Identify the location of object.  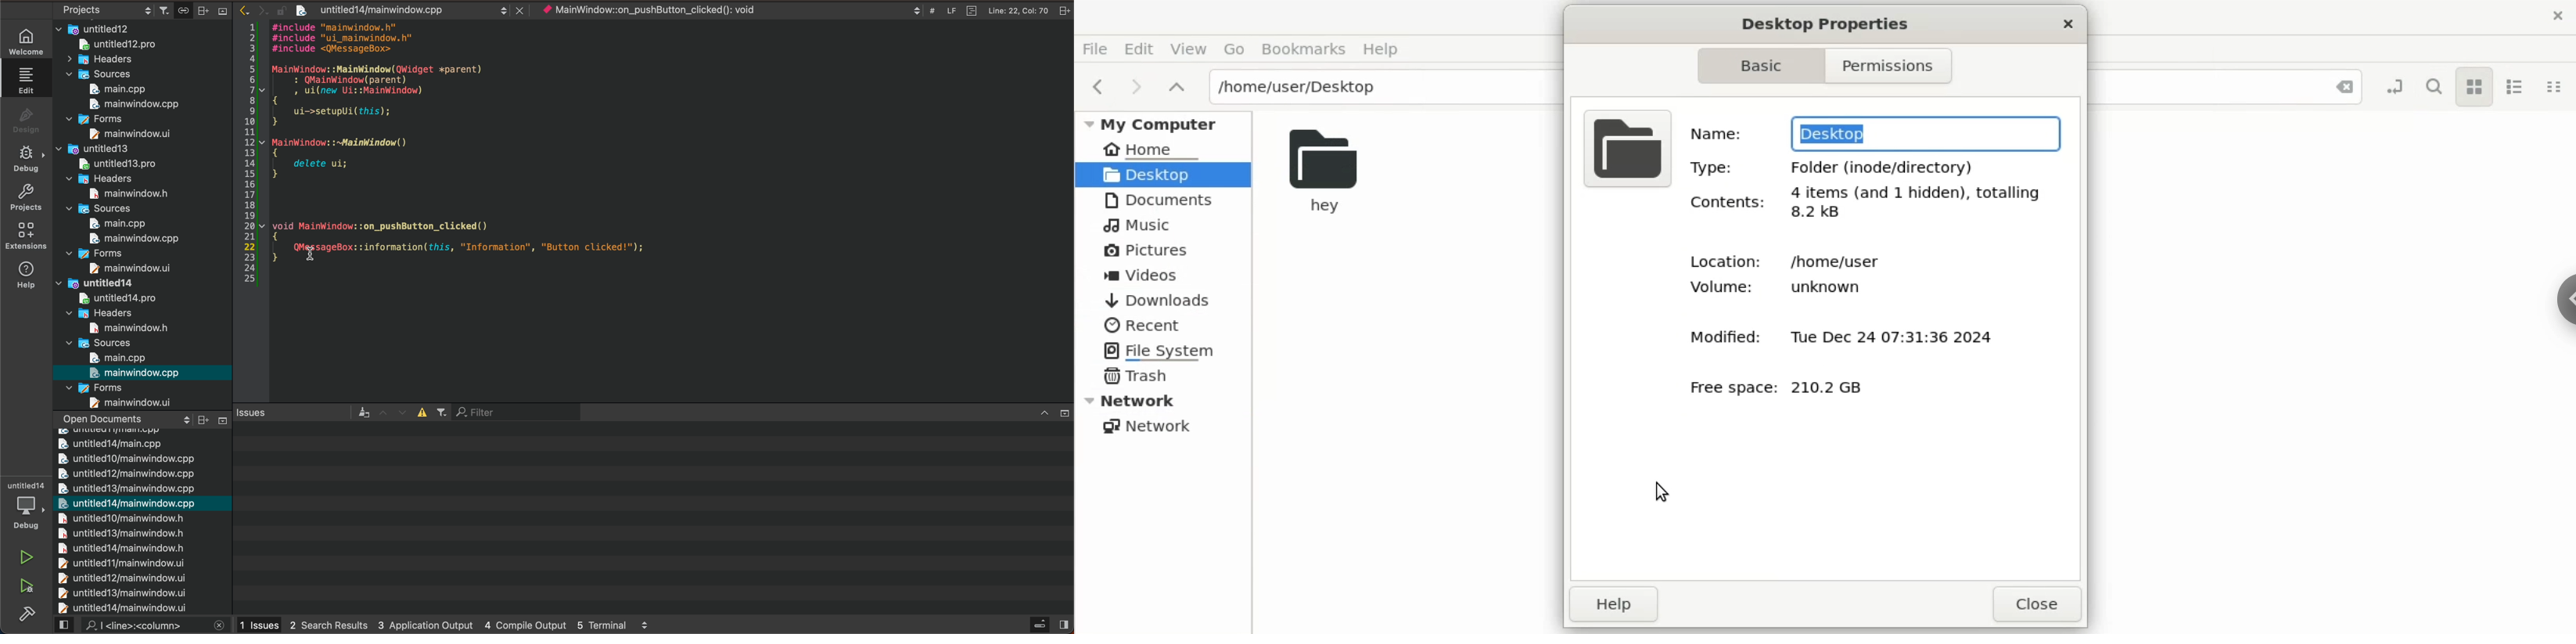
(663, 10).